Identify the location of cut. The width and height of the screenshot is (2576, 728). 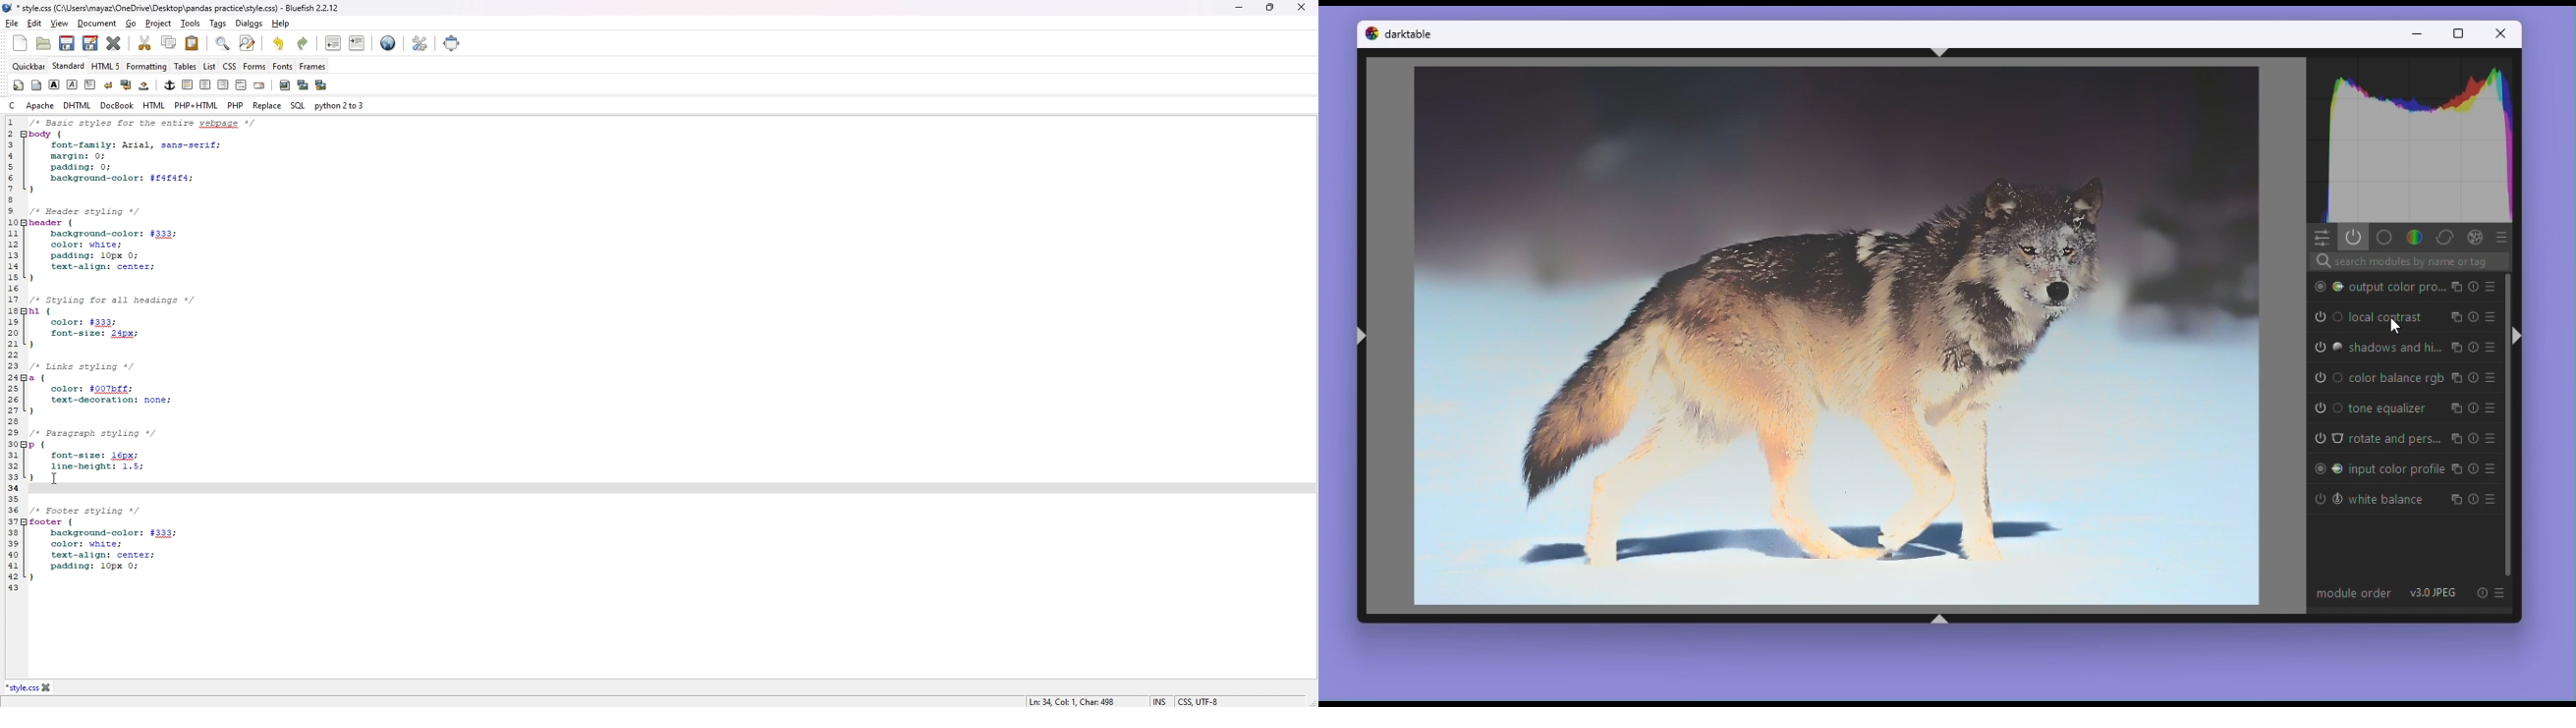
(145, 42).